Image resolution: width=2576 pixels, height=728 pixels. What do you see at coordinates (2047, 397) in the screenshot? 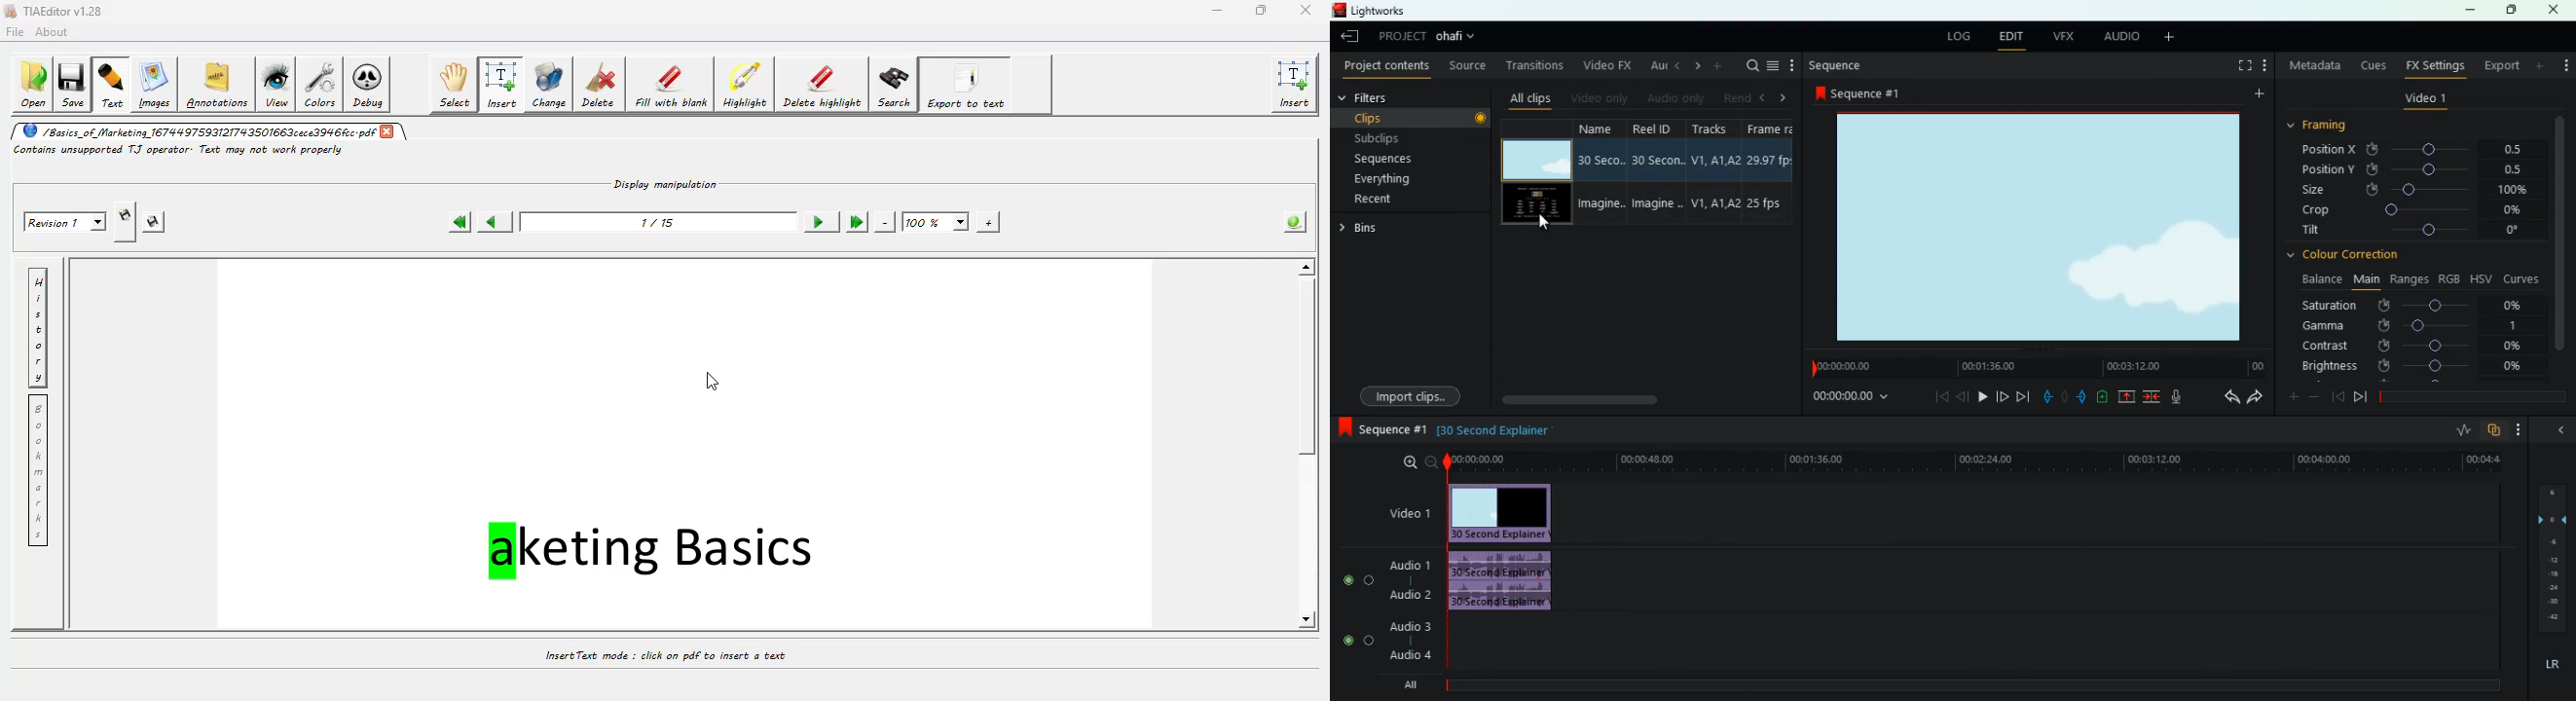
I see `pull` at bounding box center [2047, 397].